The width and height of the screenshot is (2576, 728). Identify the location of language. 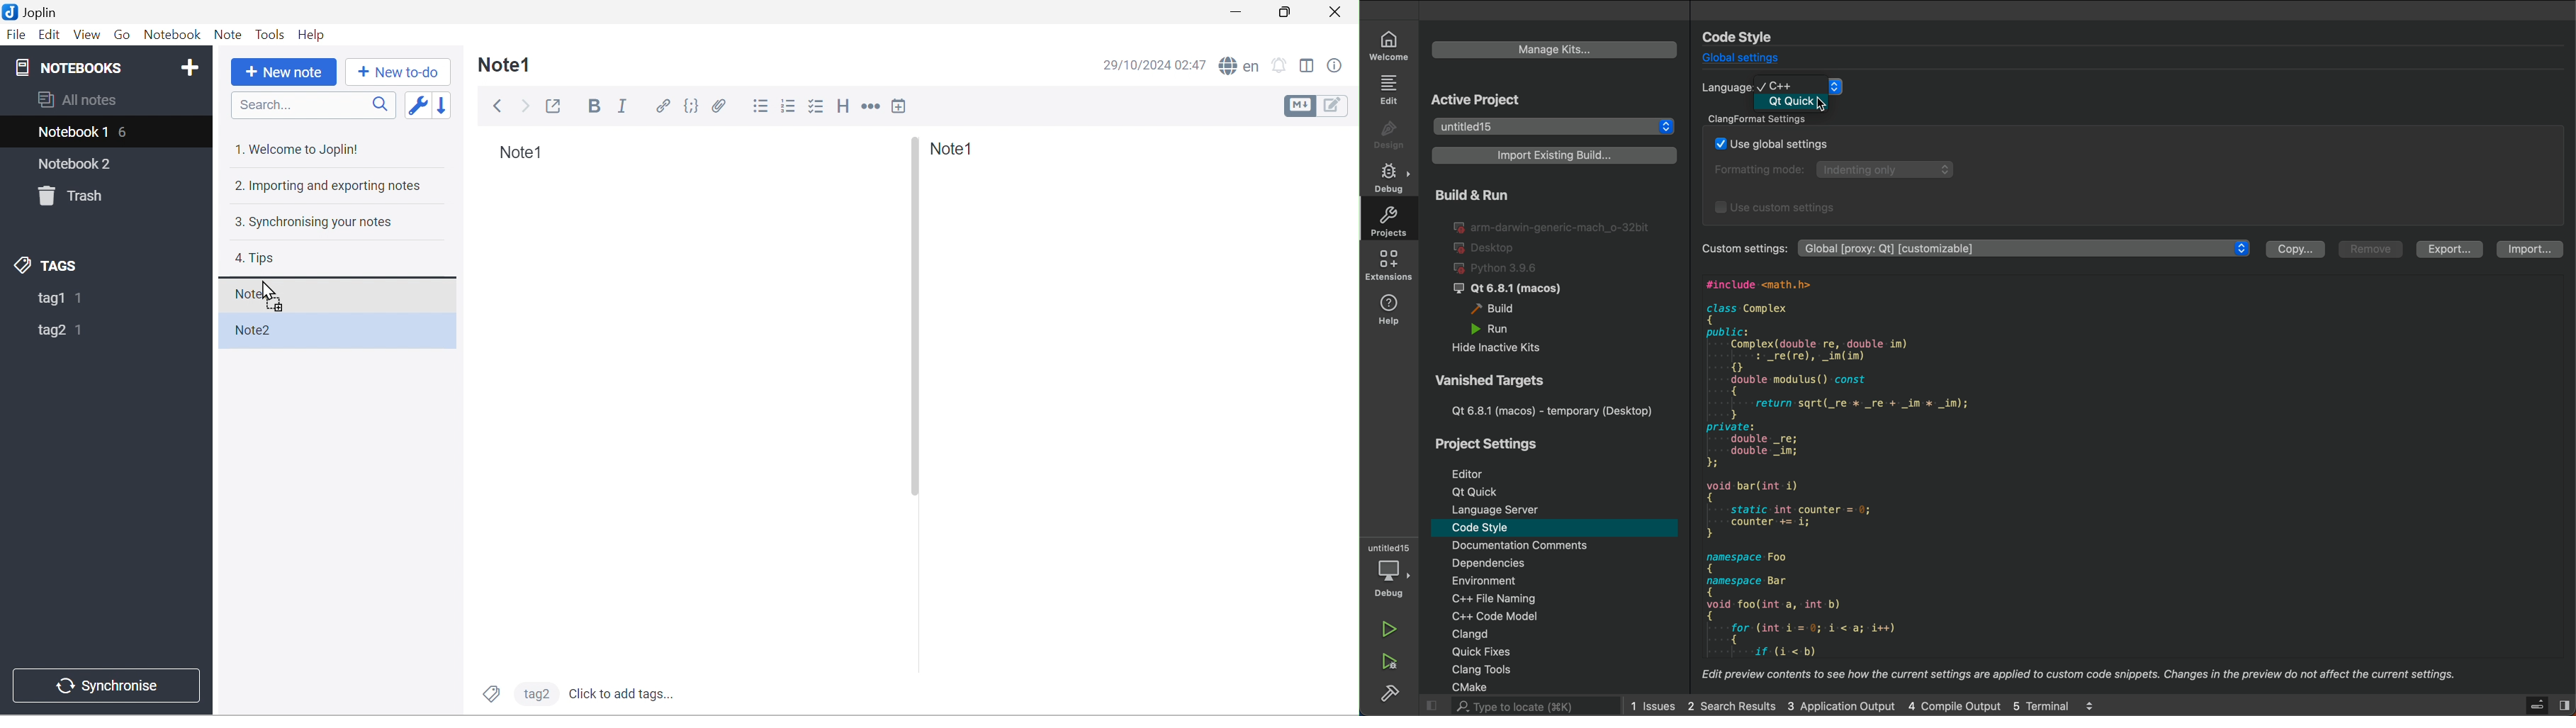
(1725, 87).